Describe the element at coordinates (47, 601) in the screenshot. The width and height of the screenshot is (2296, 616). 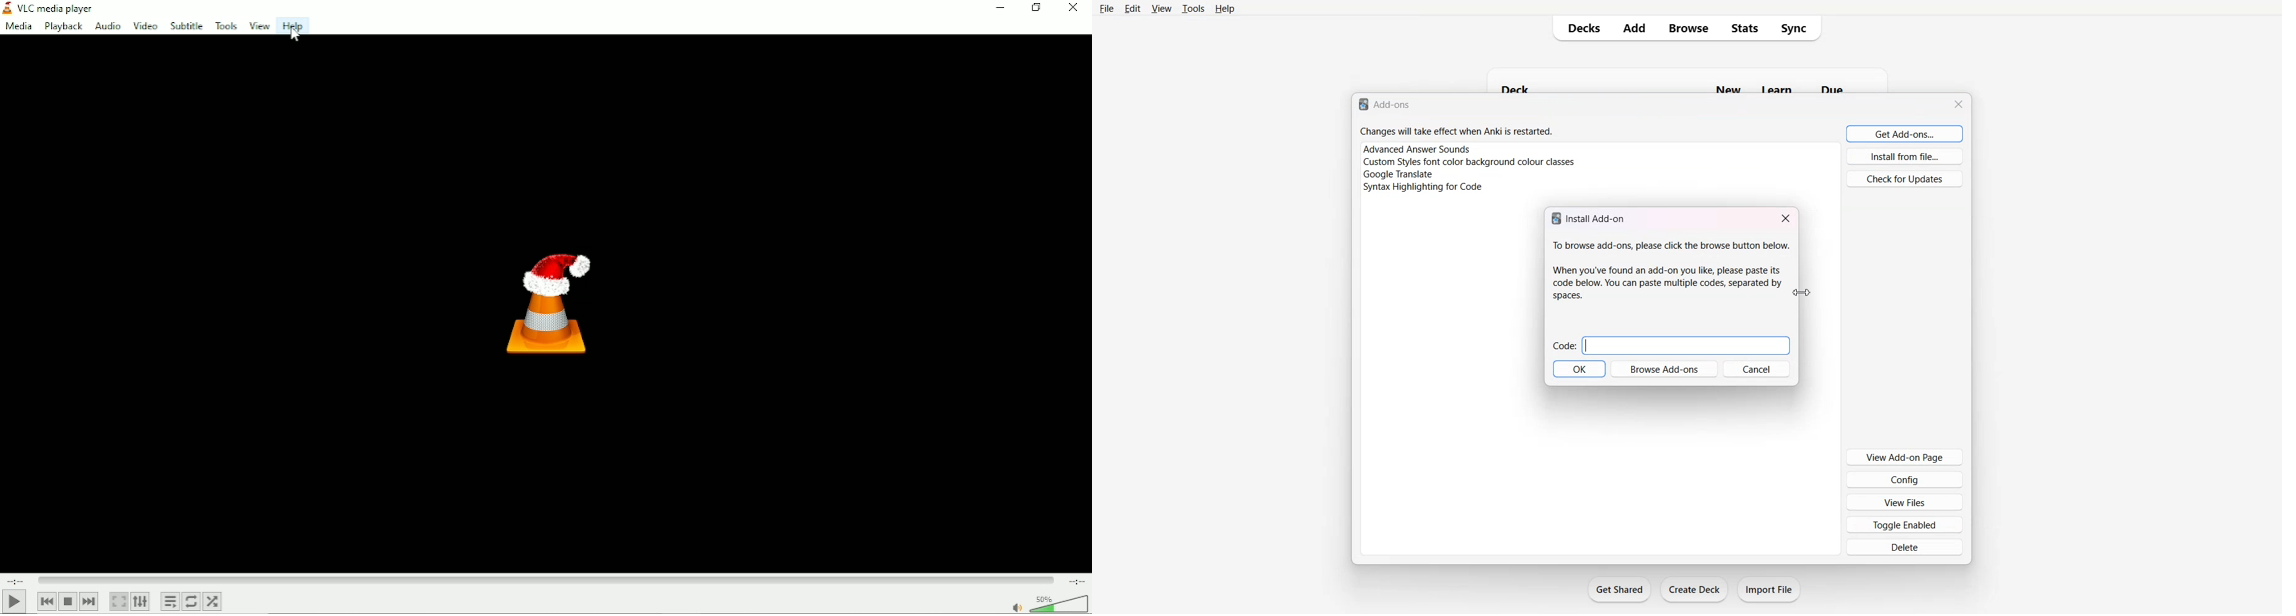
I see `Previous` at that location.